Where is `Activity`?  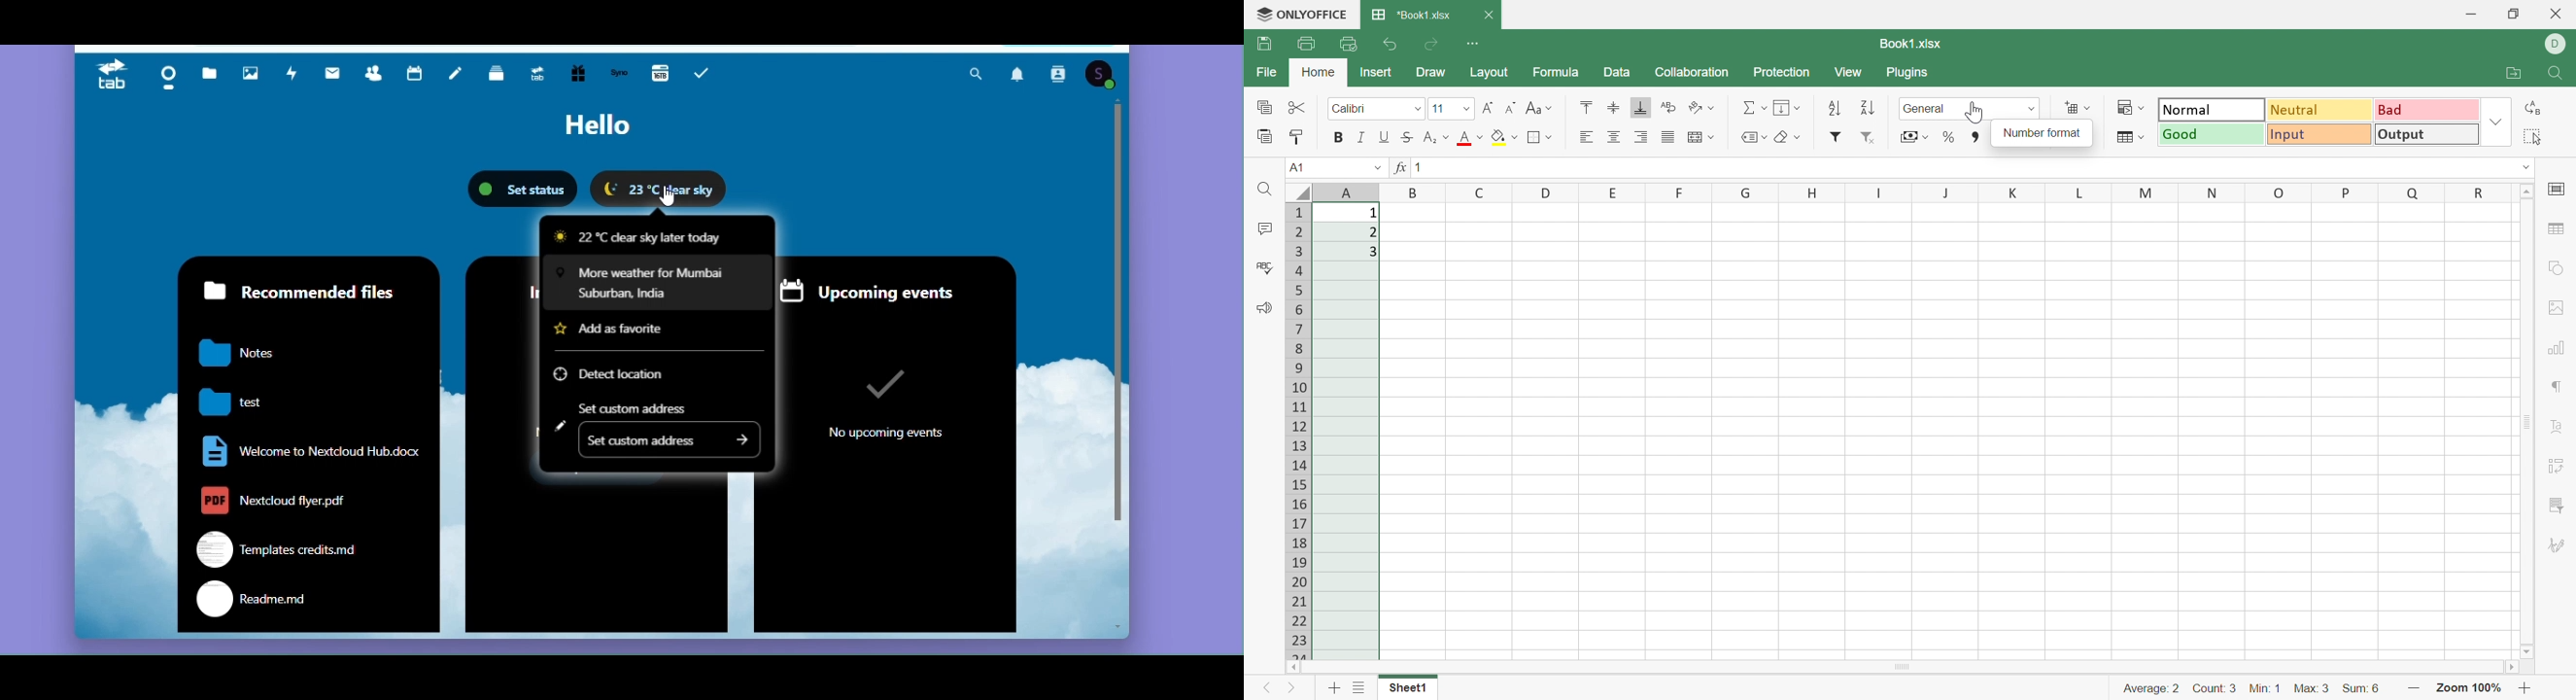
Activity is located at coordinates (293, 78).